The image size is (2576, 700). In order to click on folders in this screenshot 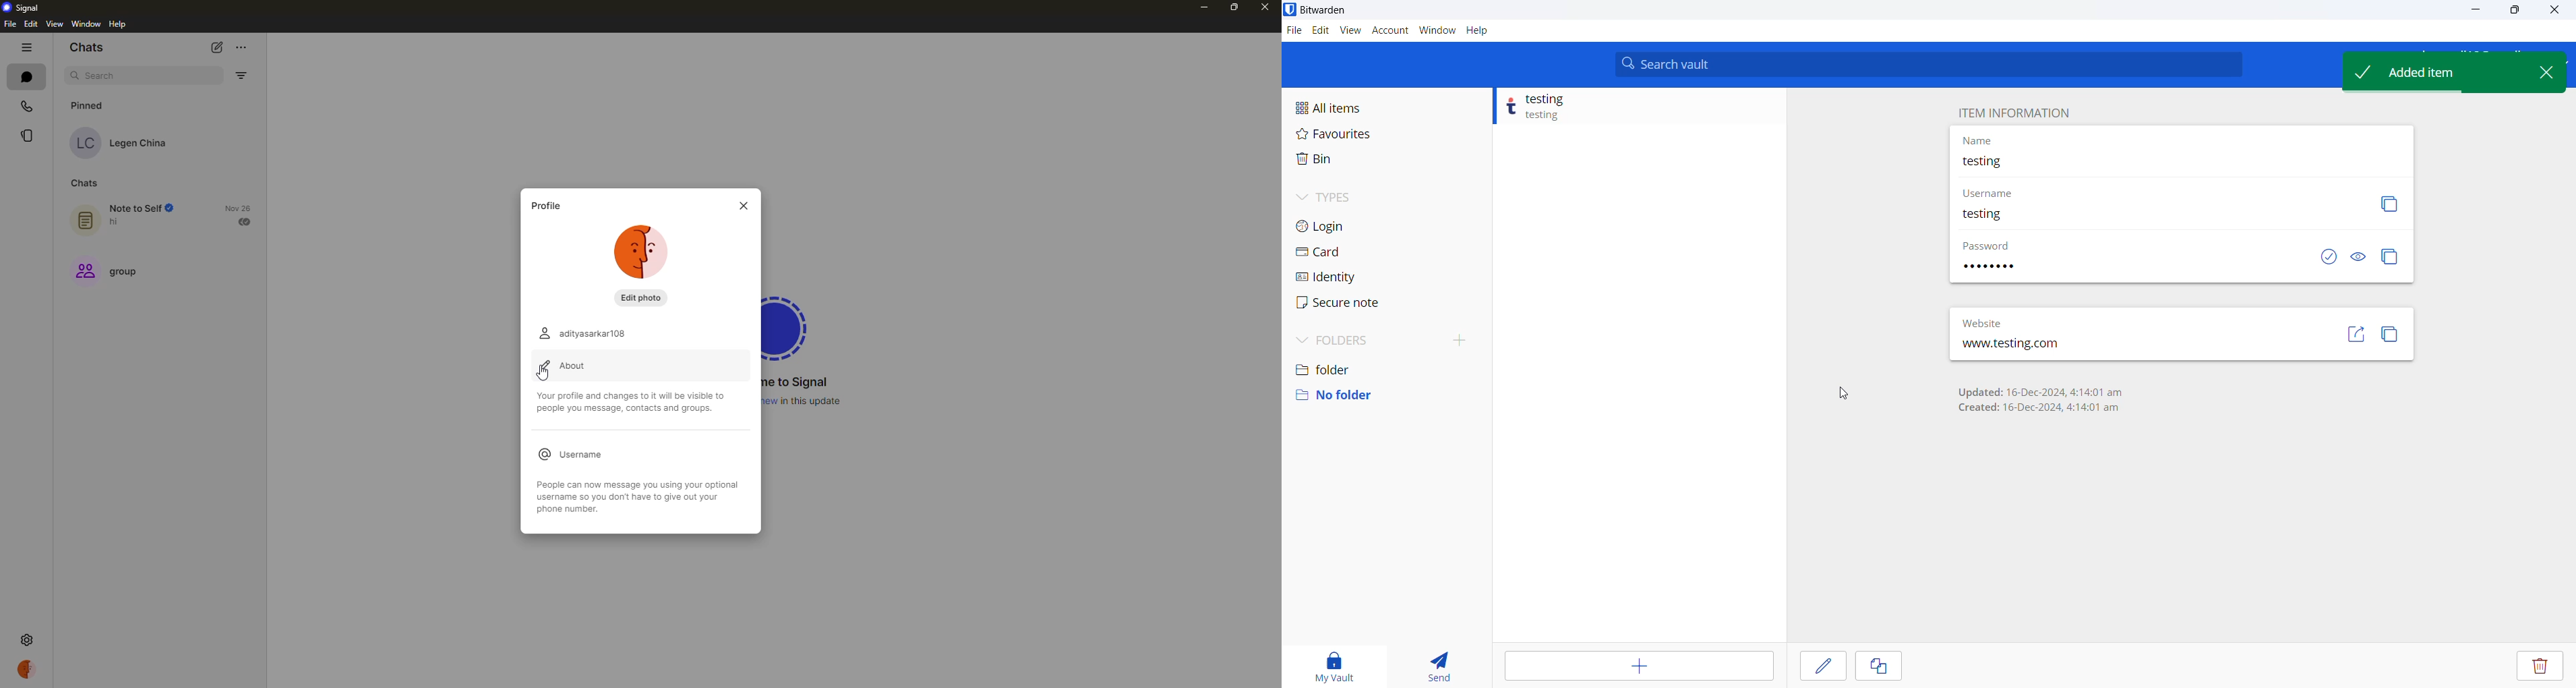, I will do `click(1389, 337)`.